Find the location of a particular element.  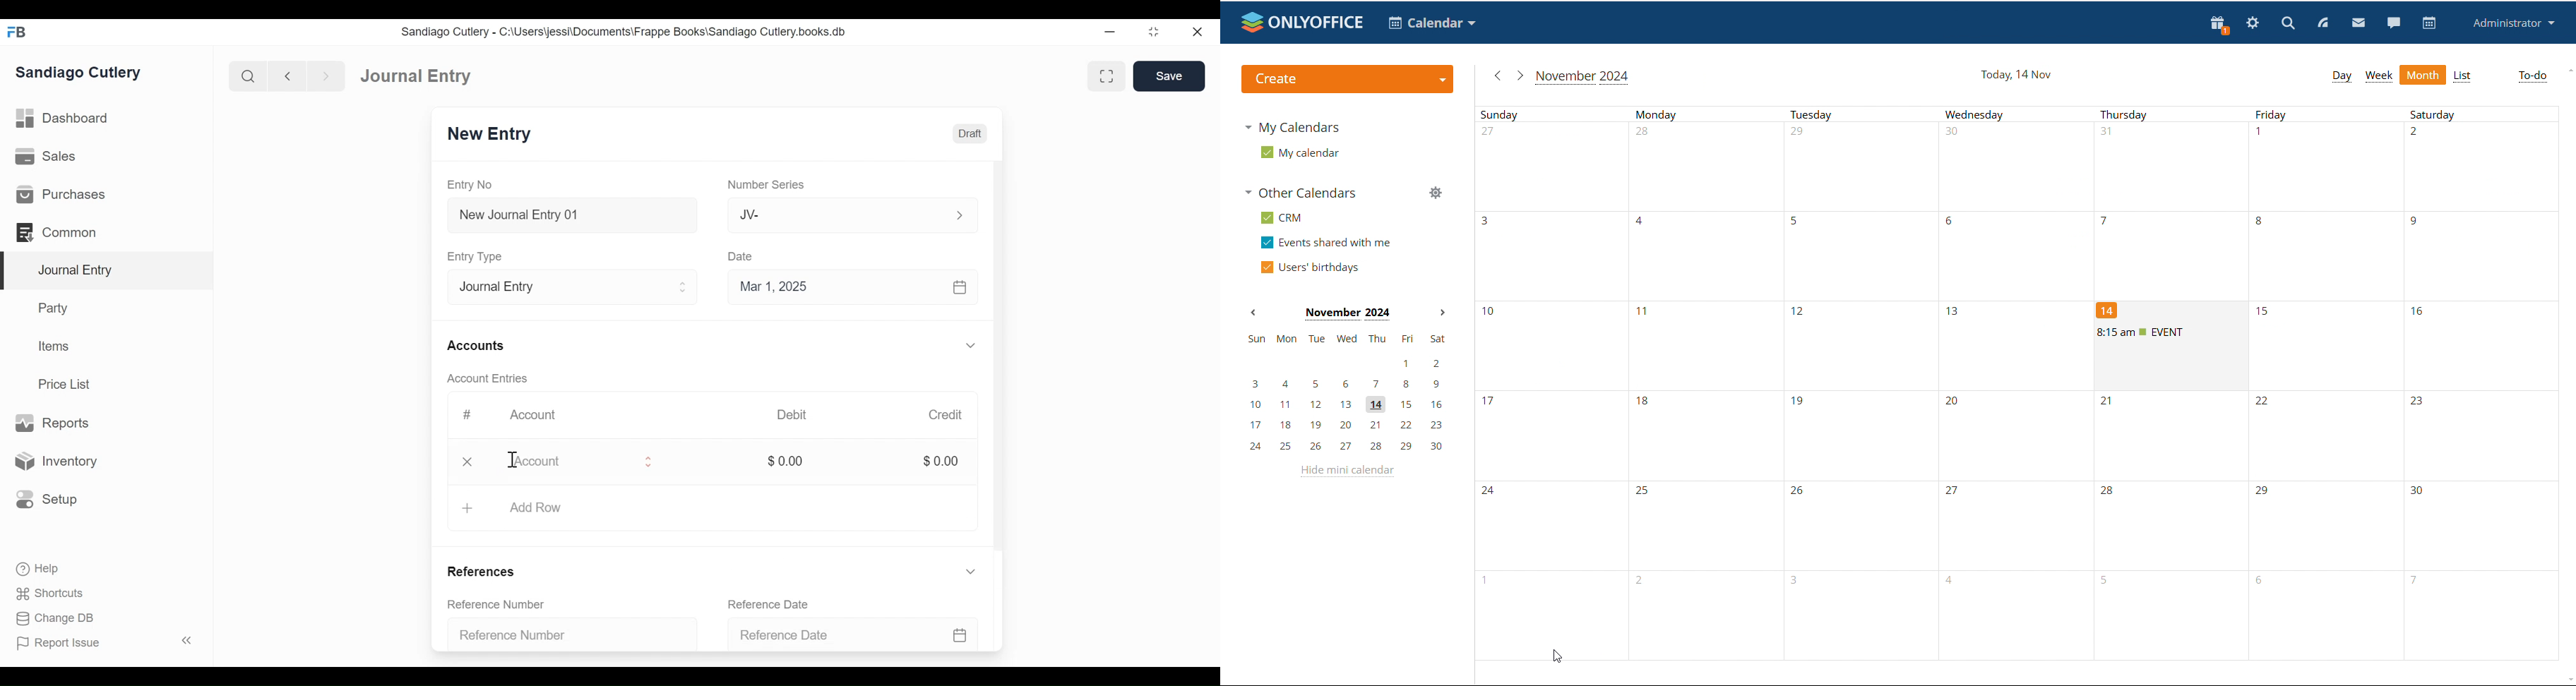

1, 2 is located at coordinates (1343, 364).